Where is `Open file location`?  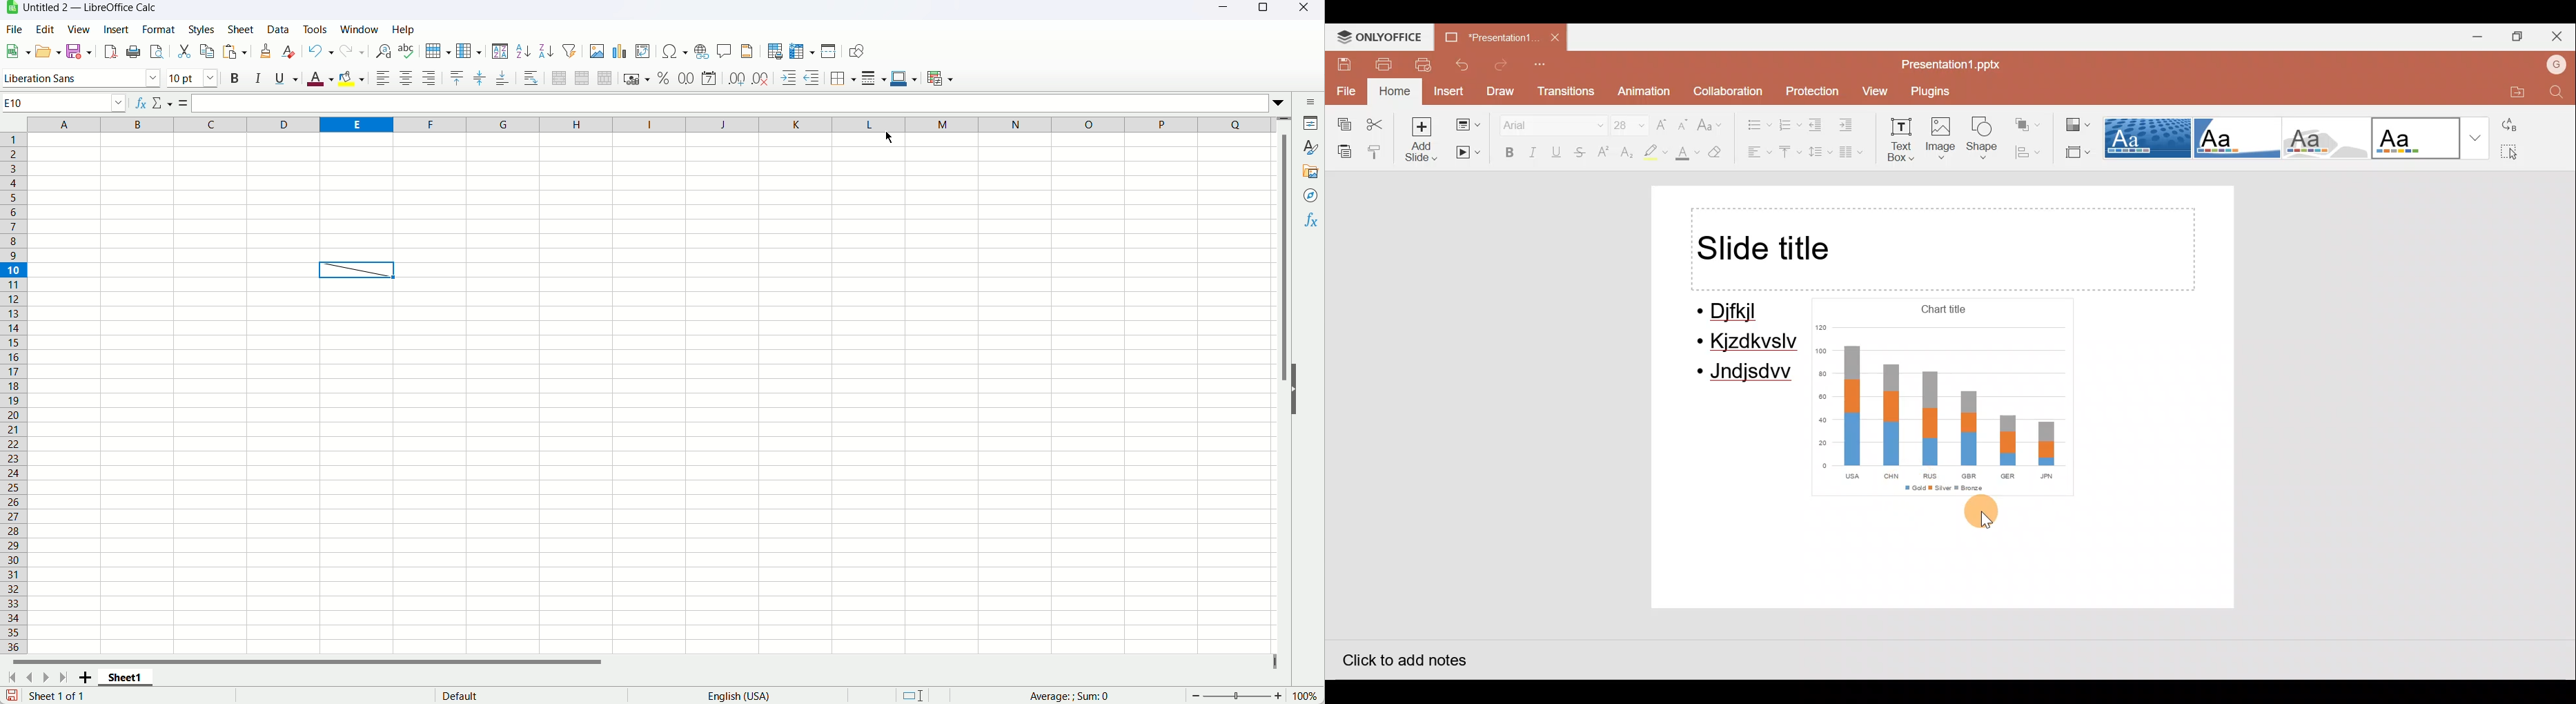 Open file location is located at coordinates (2513, 89).